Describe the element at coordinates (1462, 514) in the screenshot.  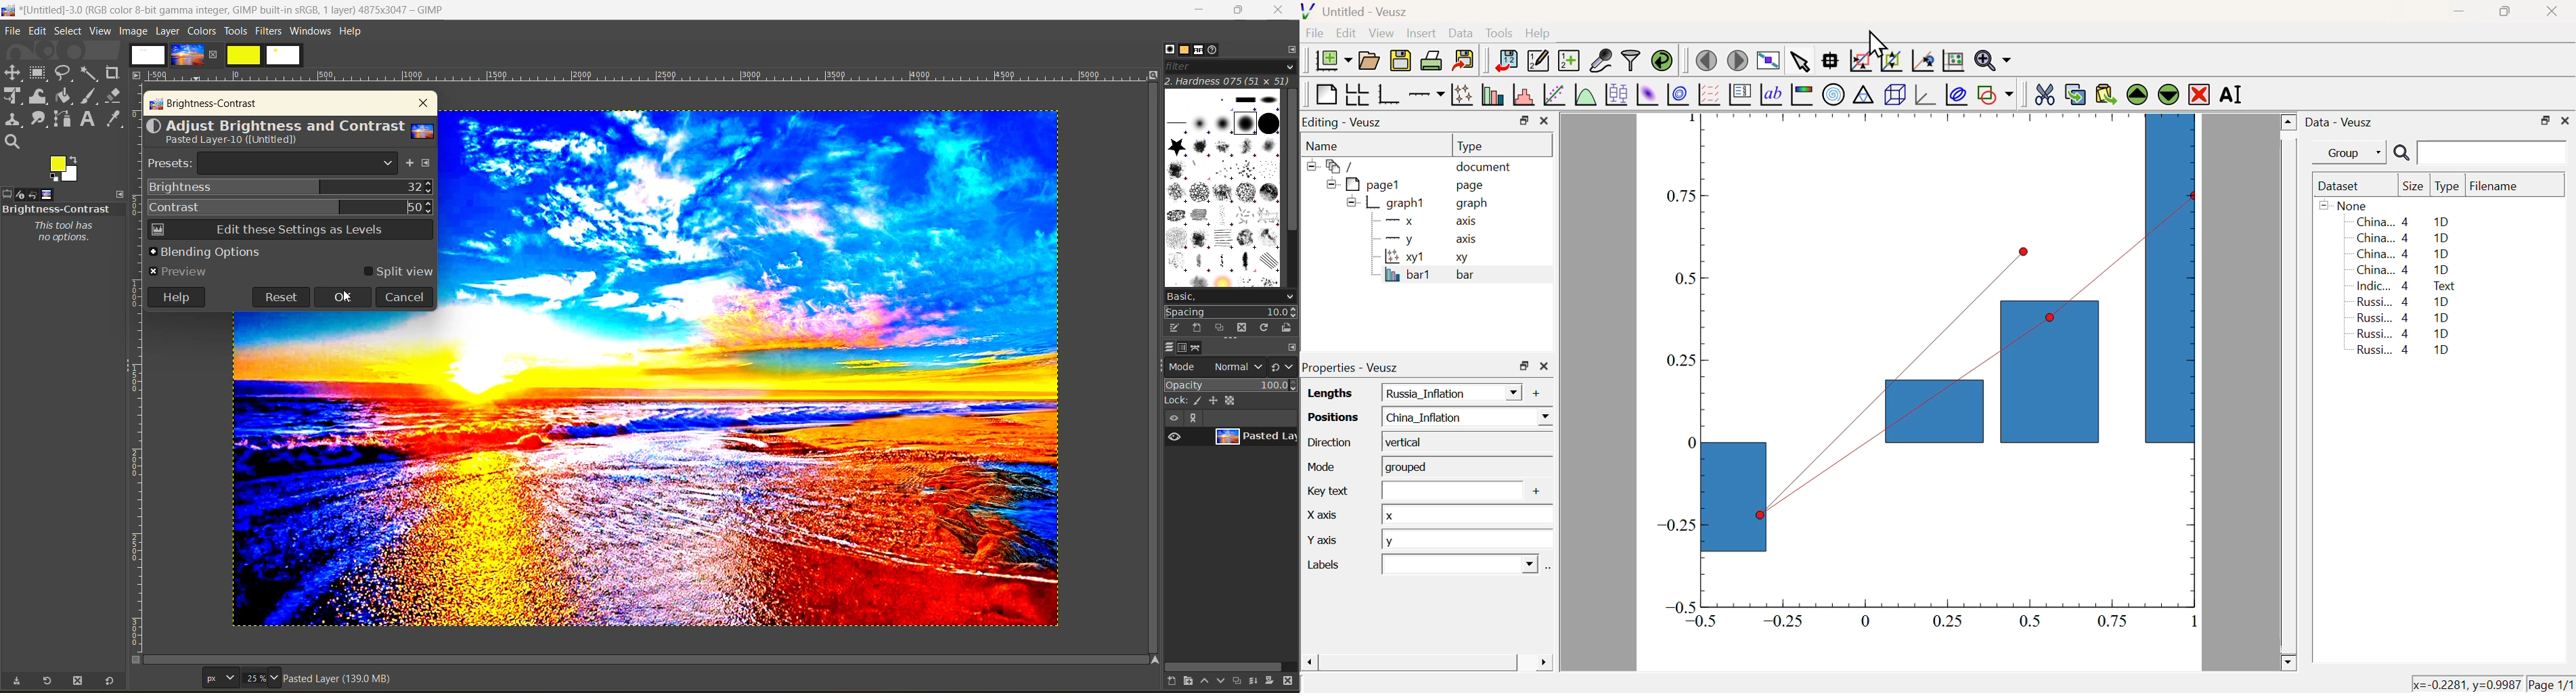
I see `x` at that location.